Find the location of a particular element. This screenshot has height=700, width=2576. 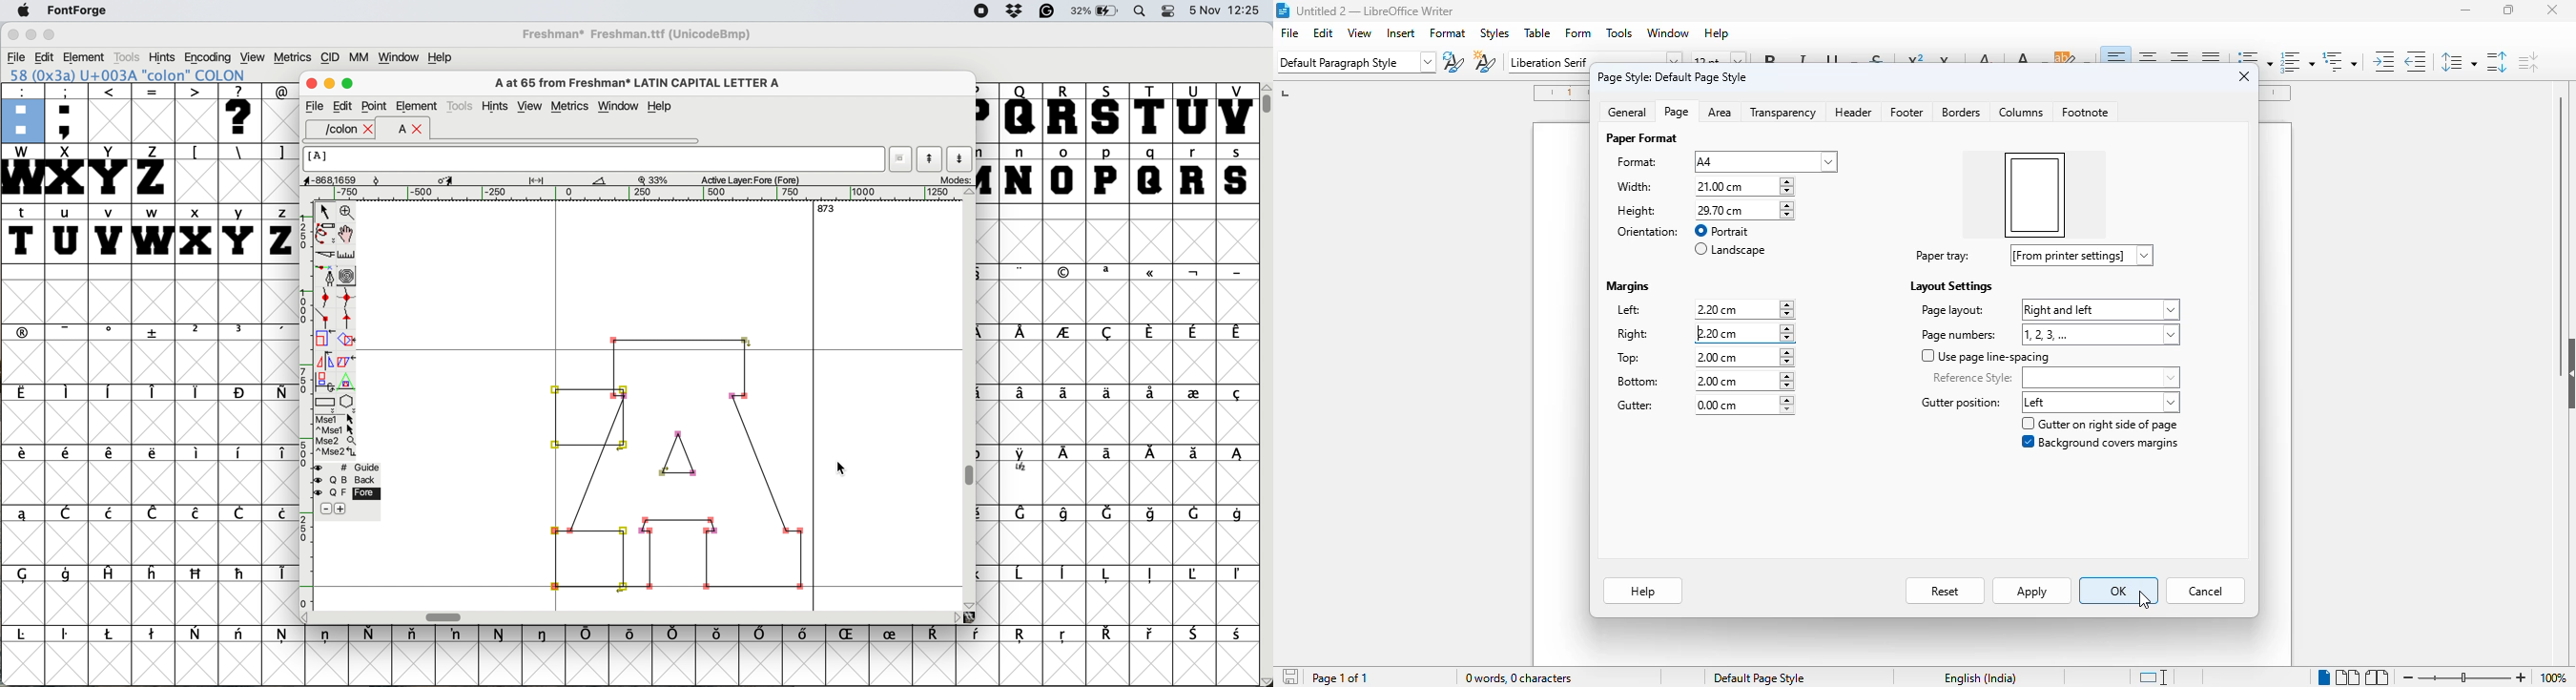

page 1 of 1 is located at coordinates (1340, 677).